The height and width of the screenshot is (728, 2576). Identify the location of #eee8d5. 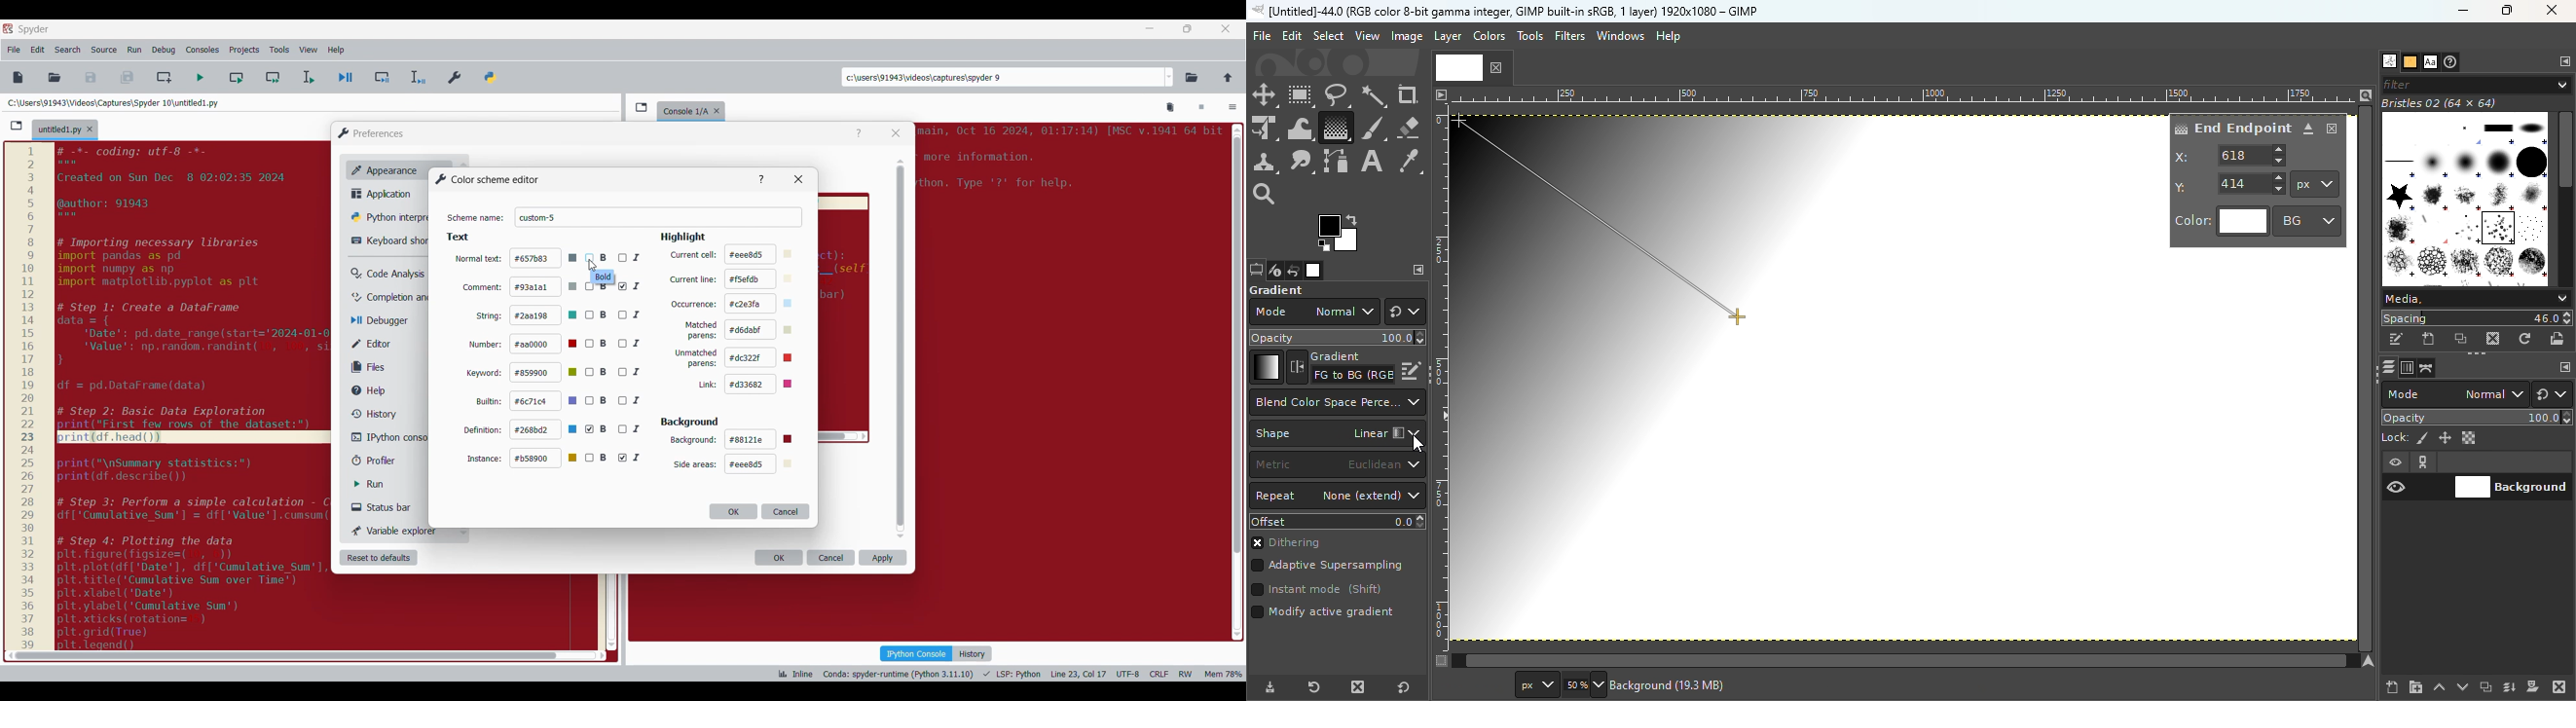
(760, 253).